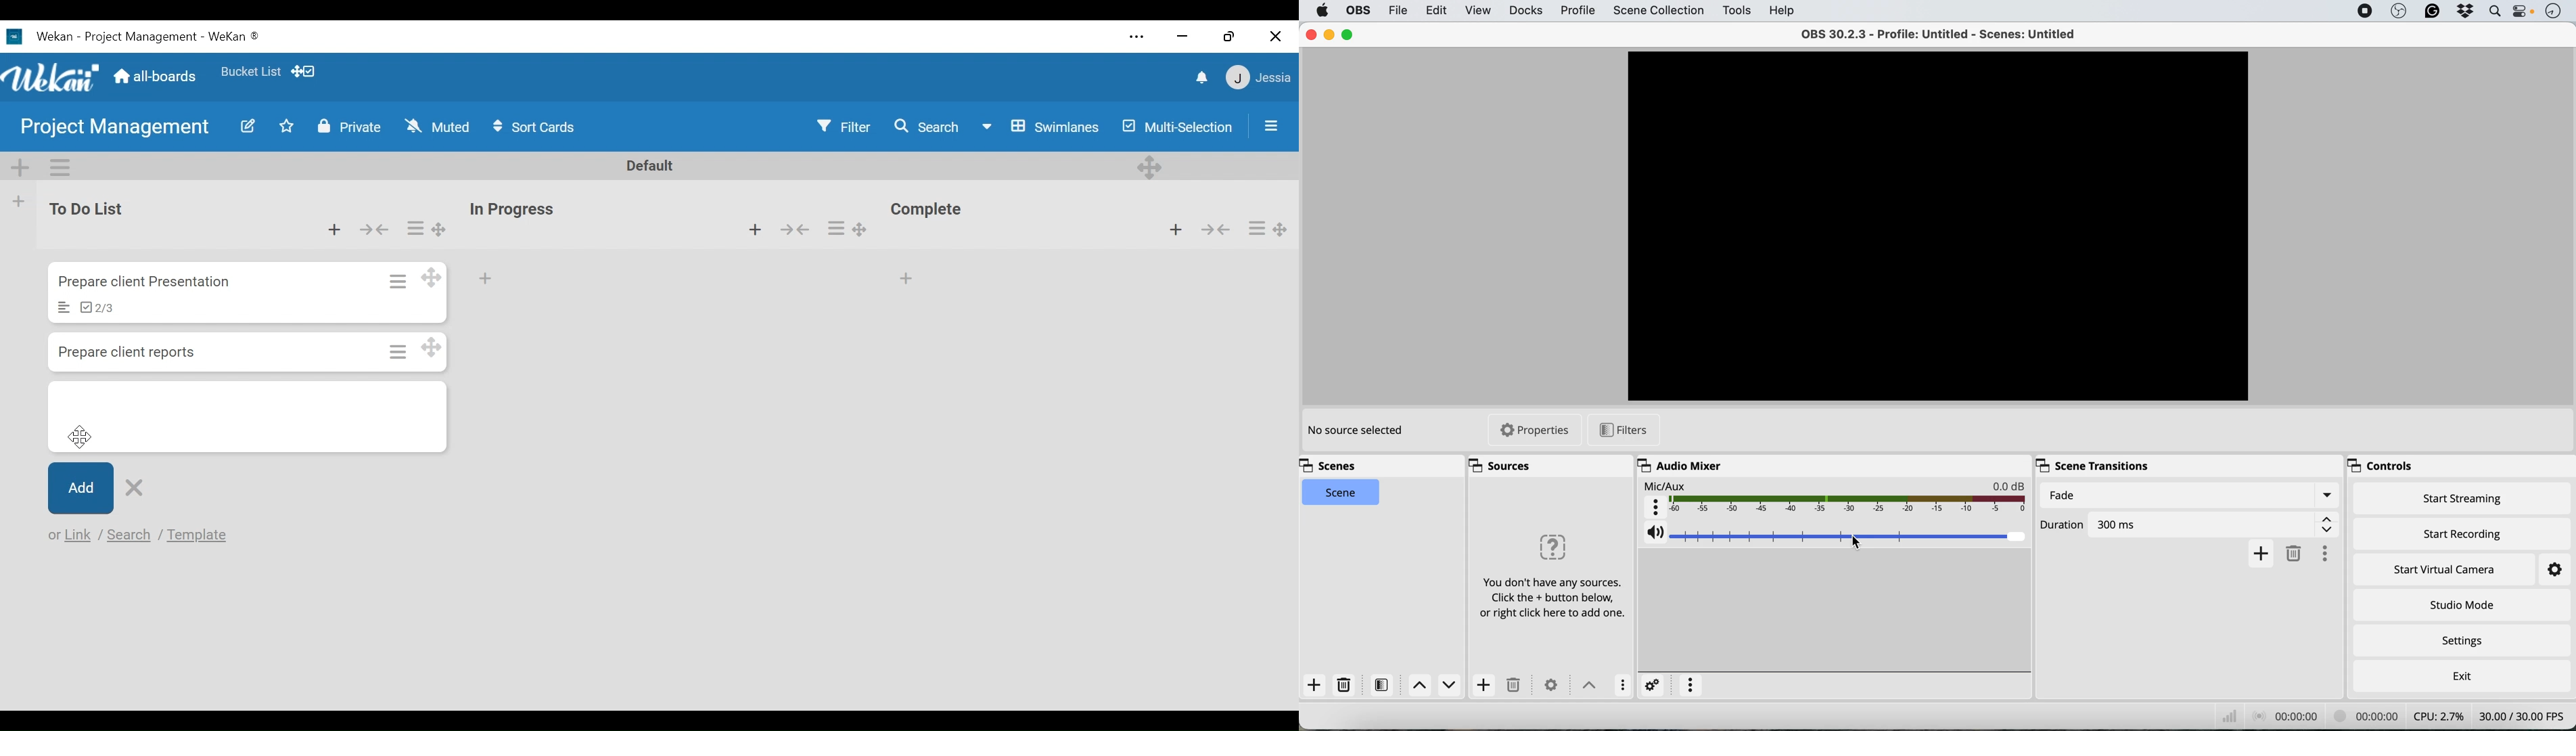  Describe the element at coordinates (490, 280) in the screenshot. I see `add` at that location.